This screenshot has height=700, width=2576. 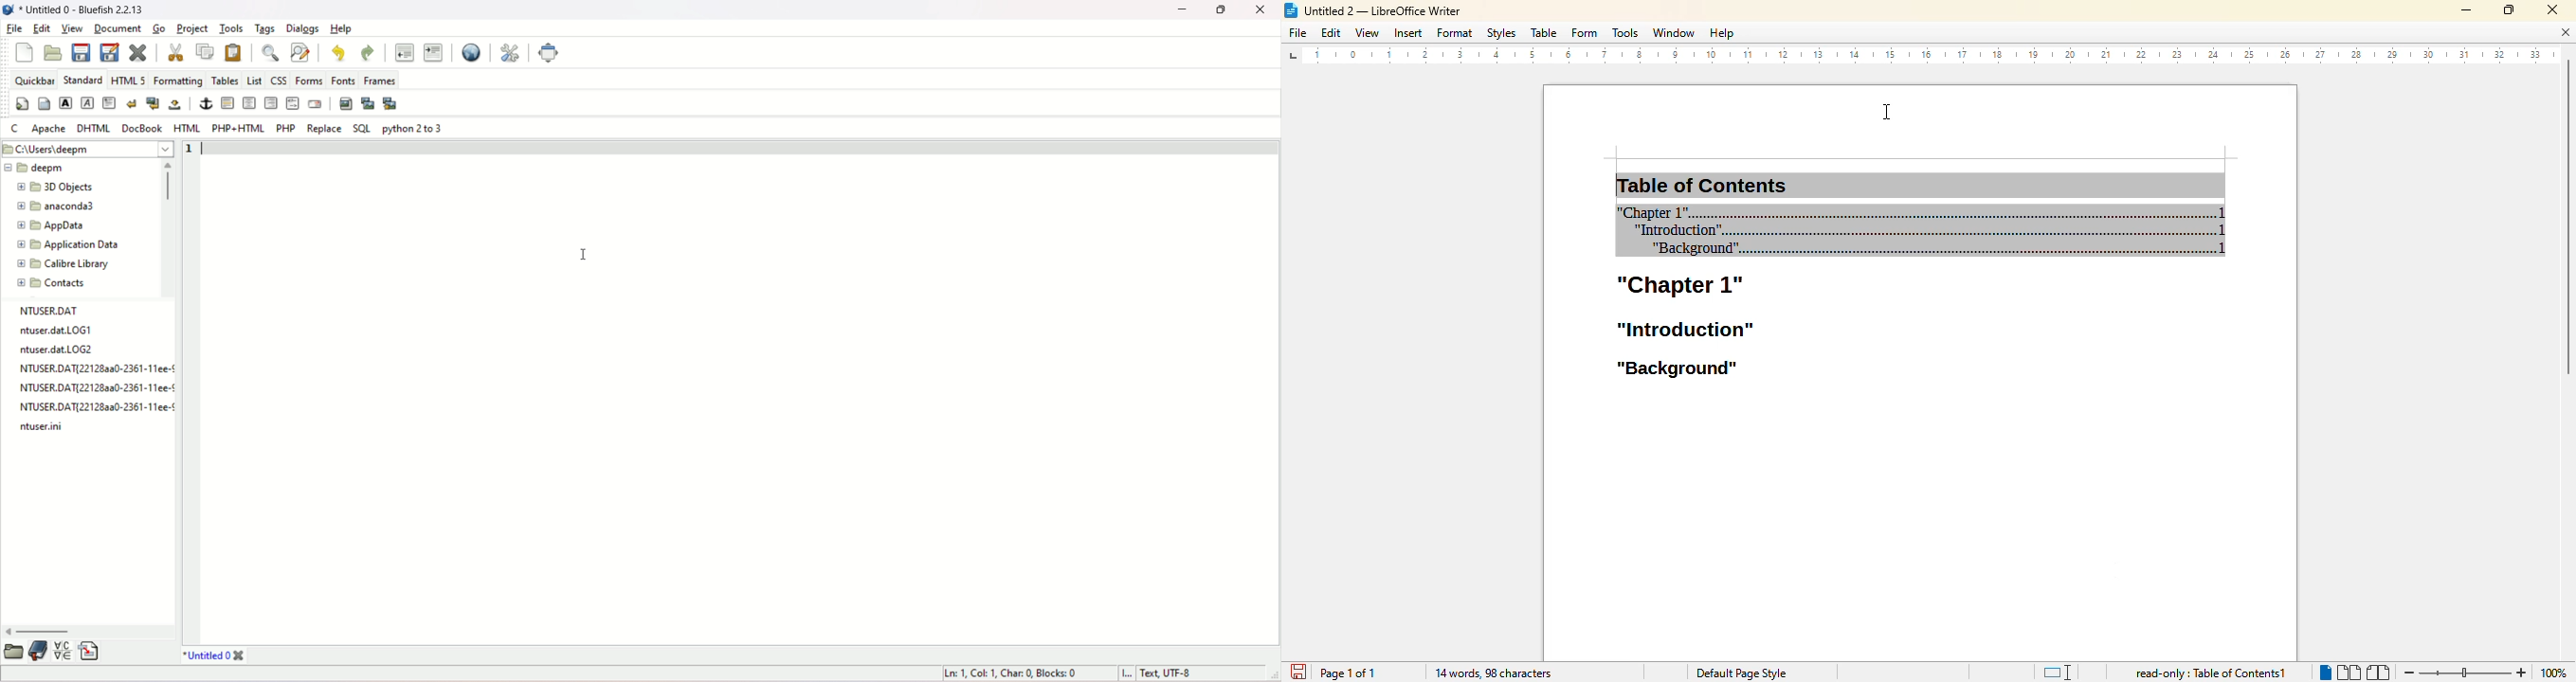 What do you see at coordinates (133, 101) in the screenshot?
I see `break` at bounding box center [133, 101].